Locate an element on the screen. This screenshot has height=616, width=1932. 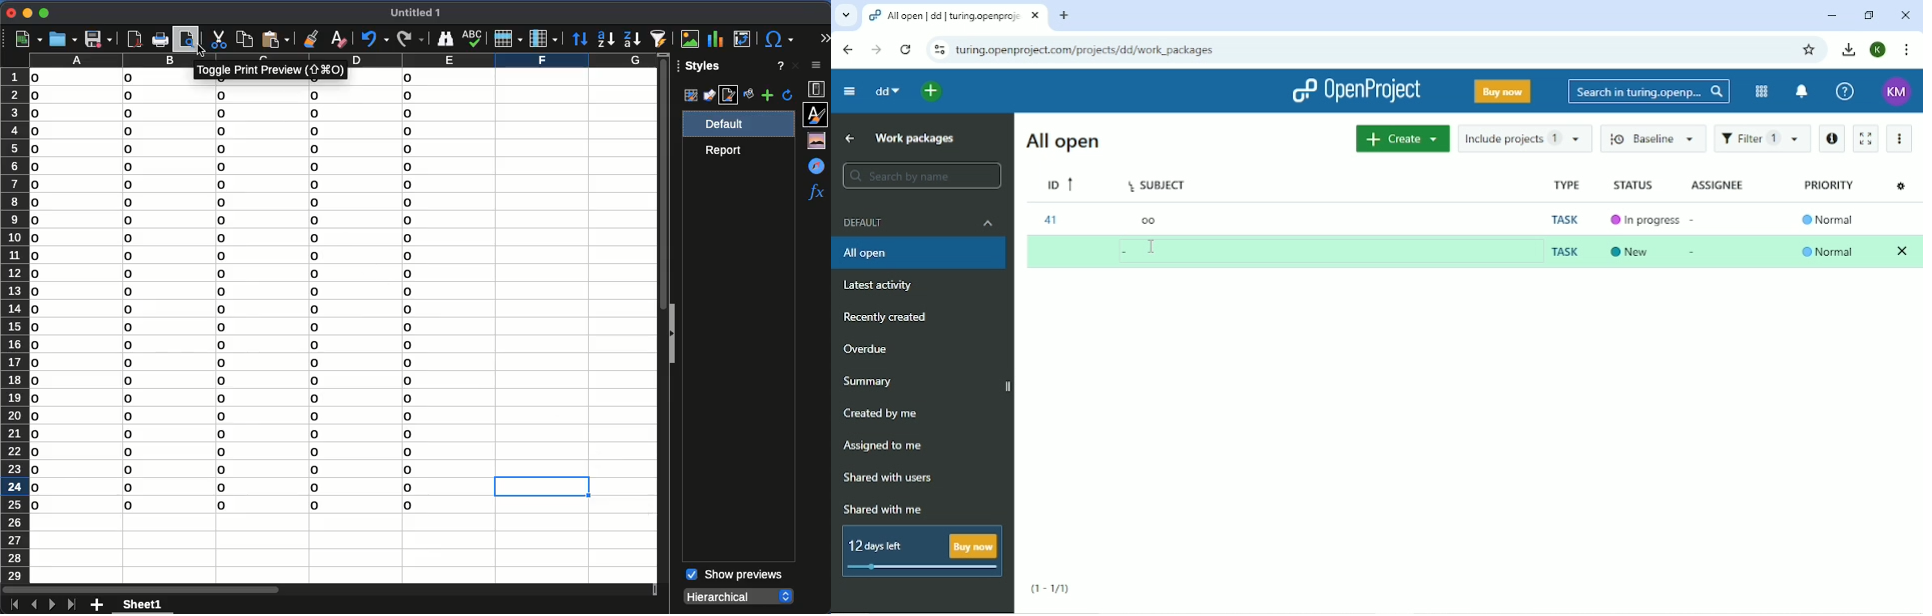
OpenProject is located at coordinates (1355, 92).